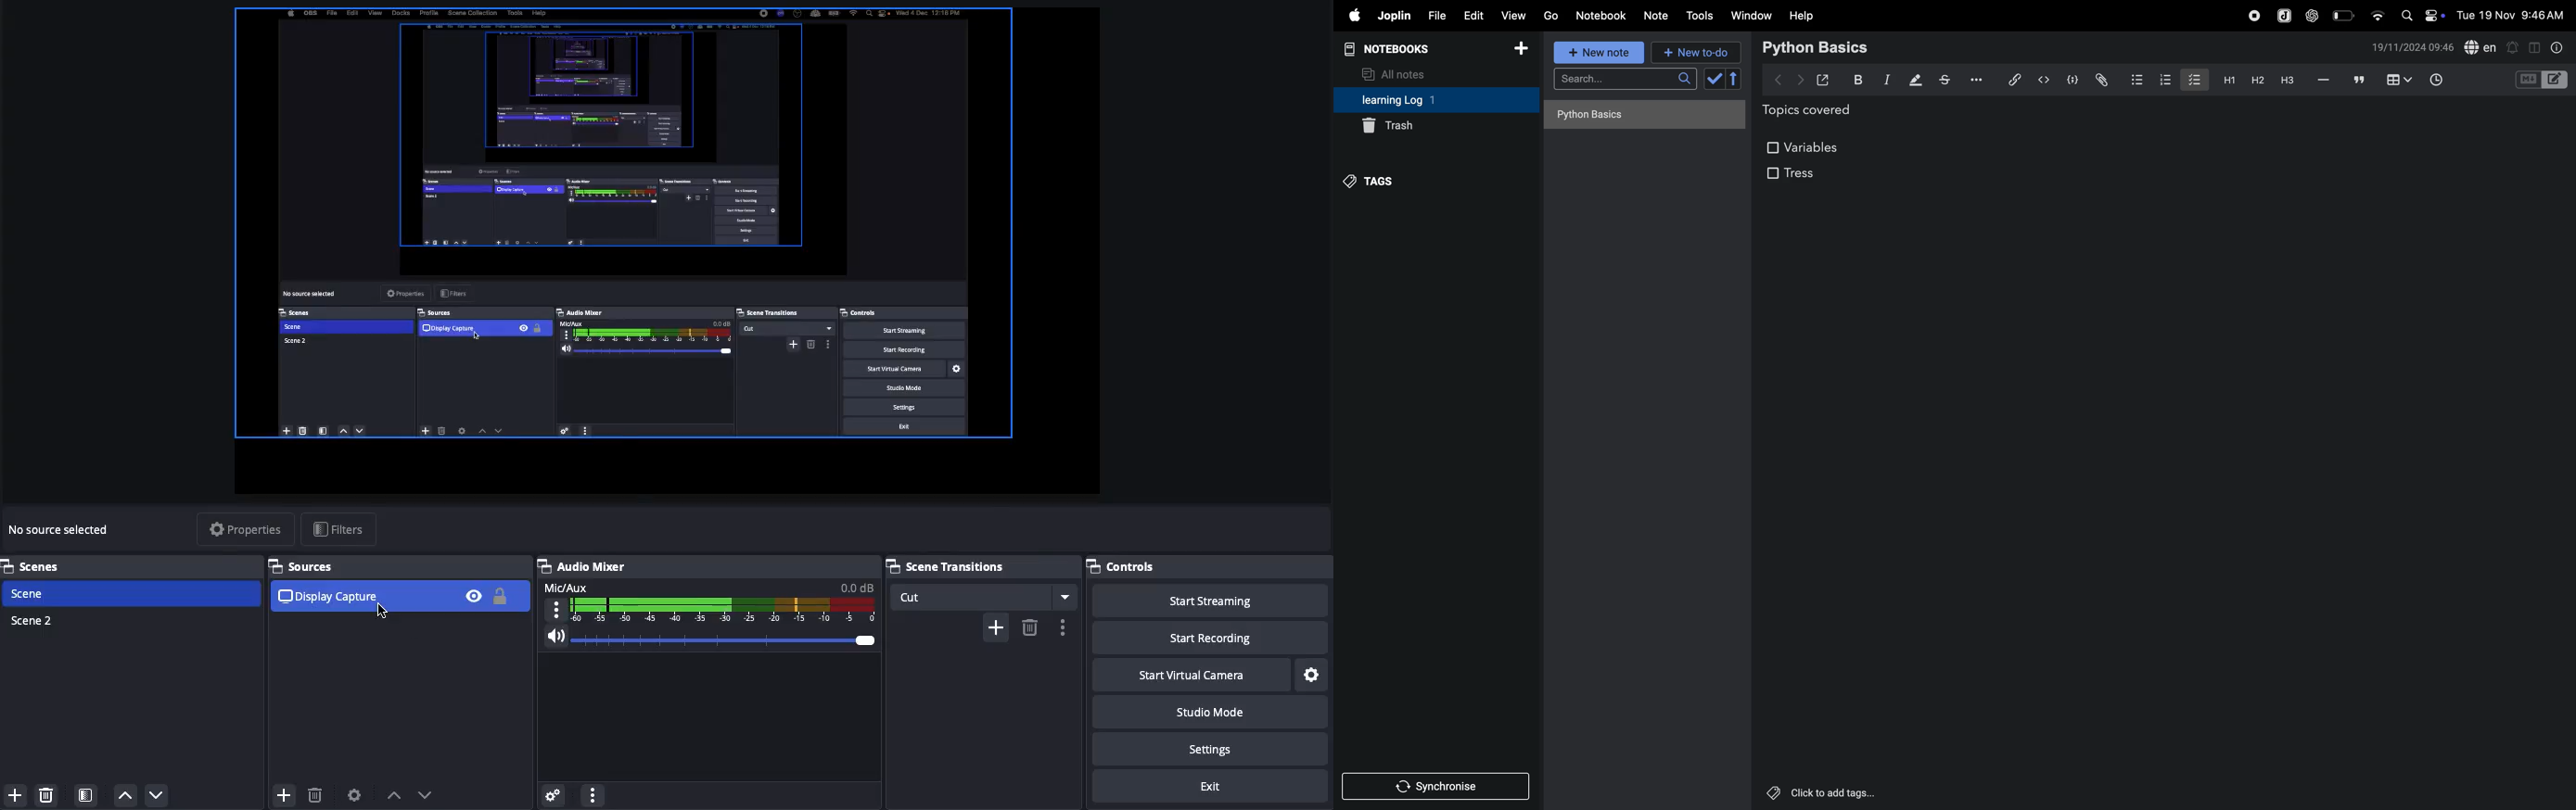 The image size is (2576, 812). I want to click on Screen, so click(672, 249).